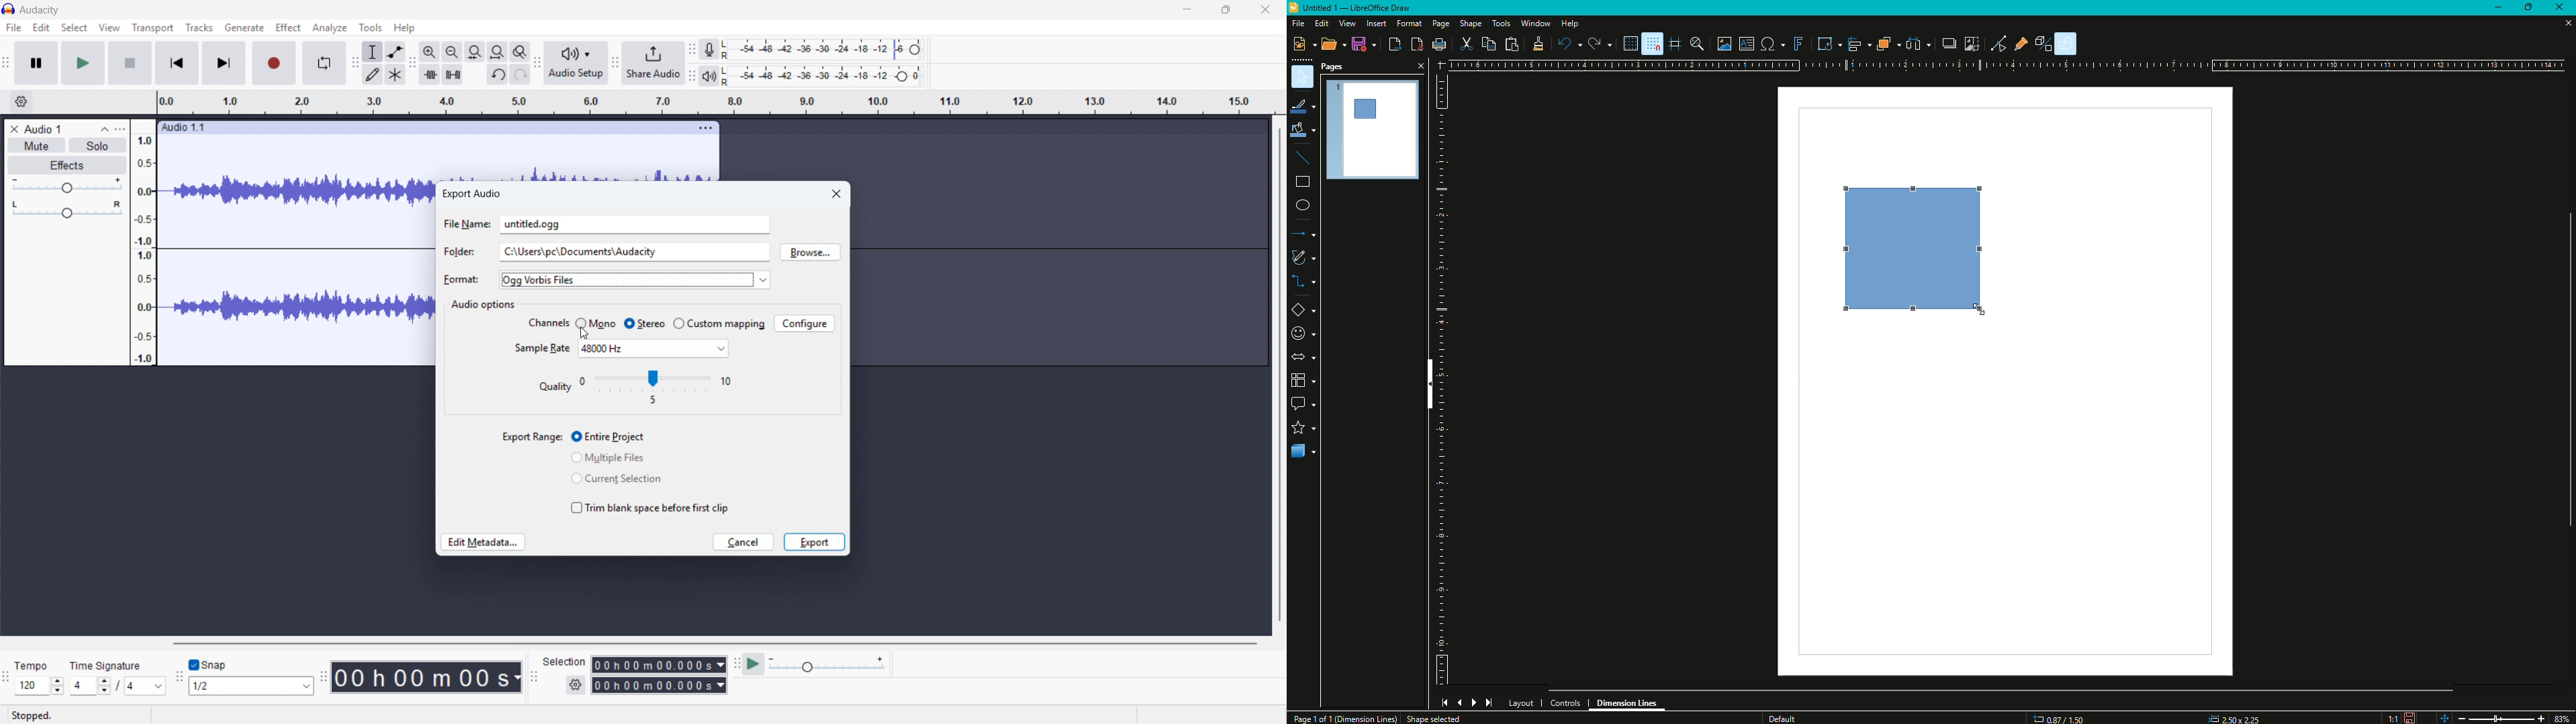 Image resolution: width=2576 pixels, height=728 pixels. What do you see at coordinates (1304, 405) in the screenshot?
I see `Text Bubbles` at bounding box center [1304, 405].